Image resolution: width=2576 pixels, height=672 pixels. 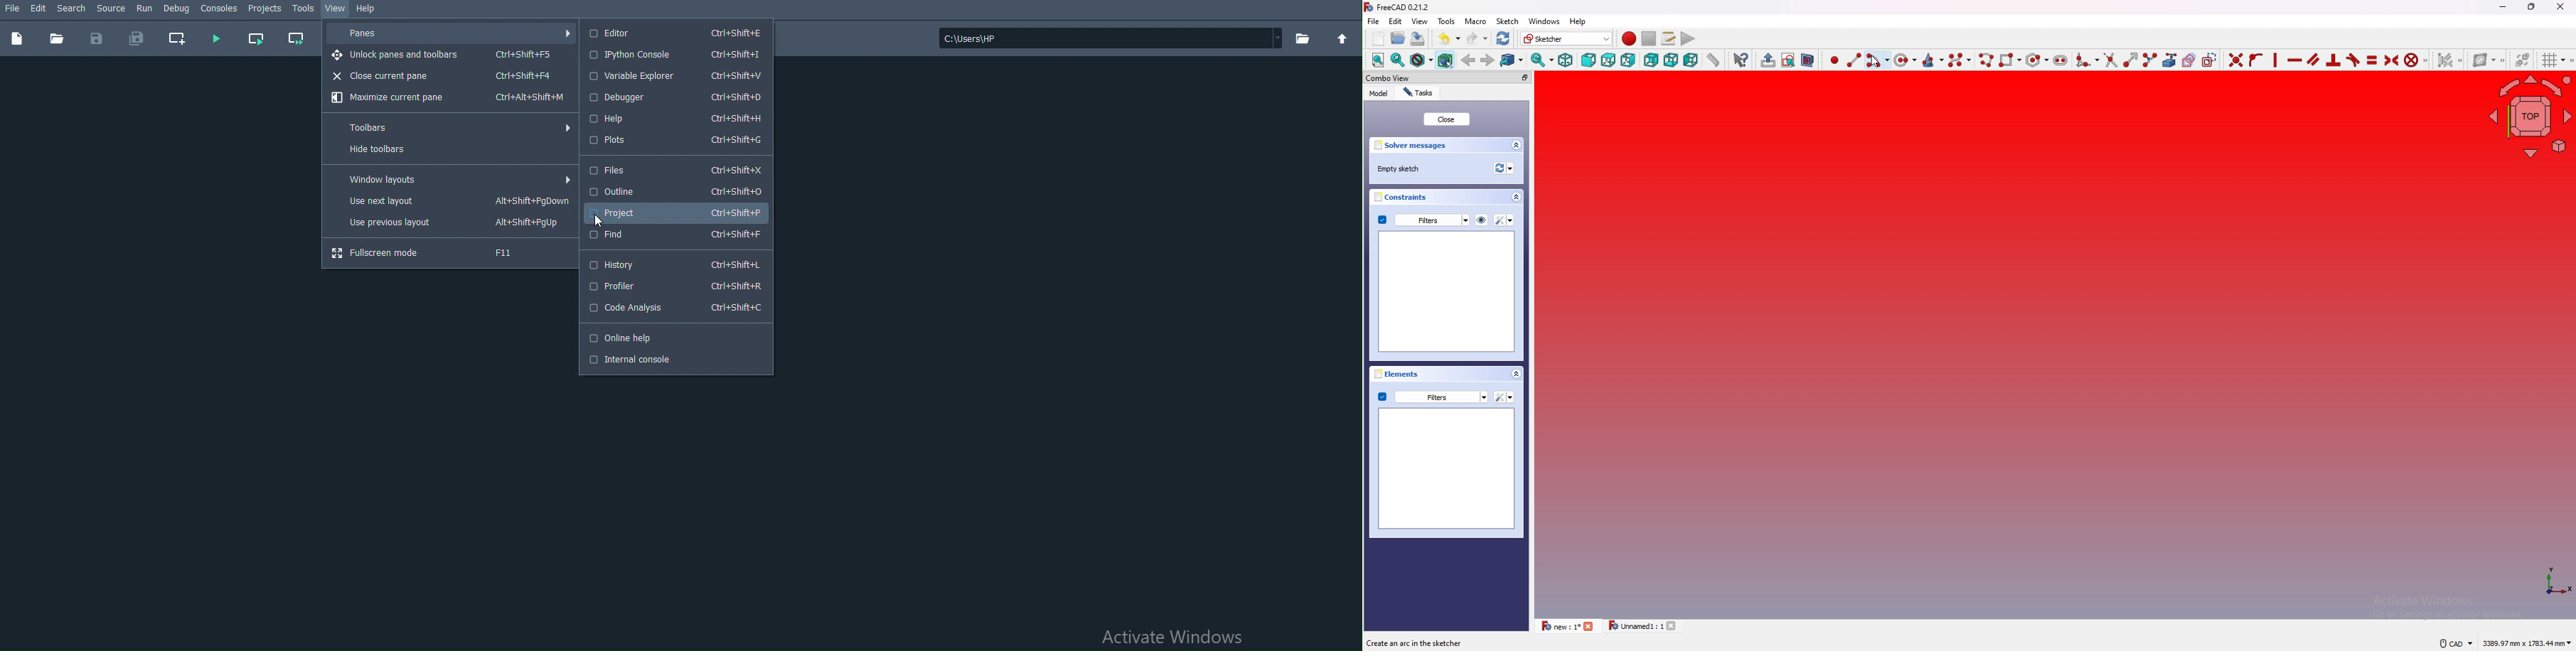 What do you see at coordinates (57, 38) in the screenshot?
I see `Open file` at bounding box center [57, 38].